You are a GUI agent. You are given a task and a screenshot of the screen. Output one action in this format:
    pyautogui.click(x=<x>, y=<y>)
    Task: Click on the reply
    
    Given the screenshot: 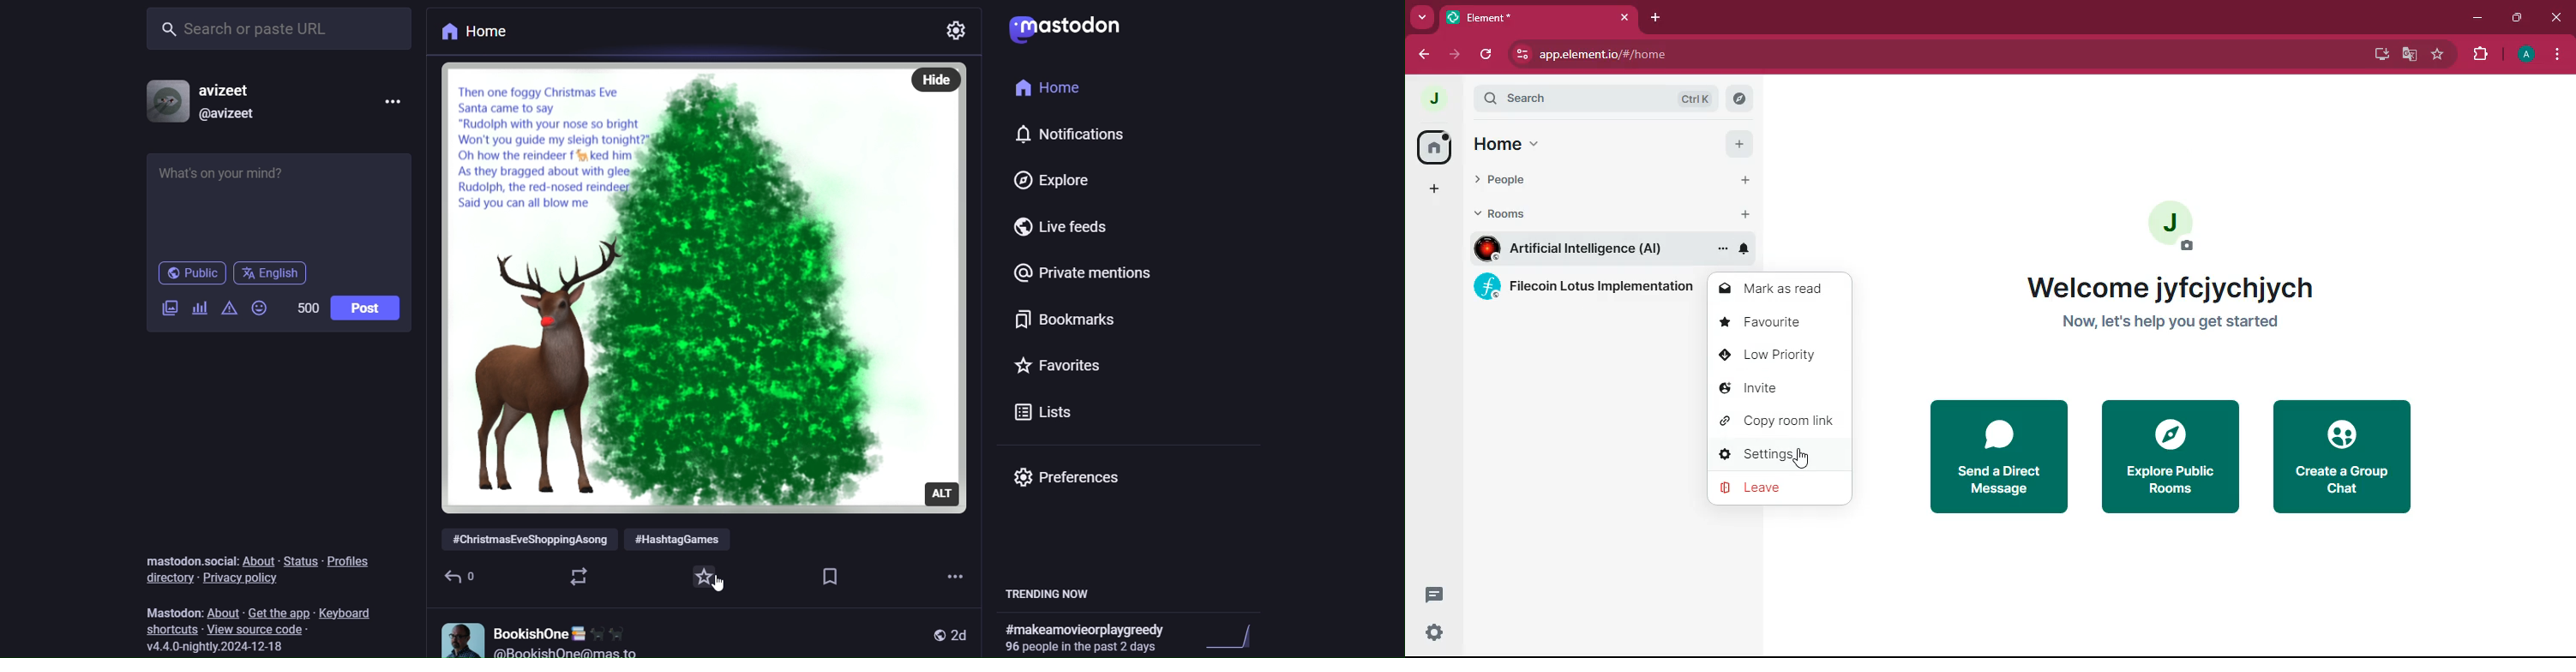 What is the action you would take?
    pyautogui.click(x=463, y=573)
    